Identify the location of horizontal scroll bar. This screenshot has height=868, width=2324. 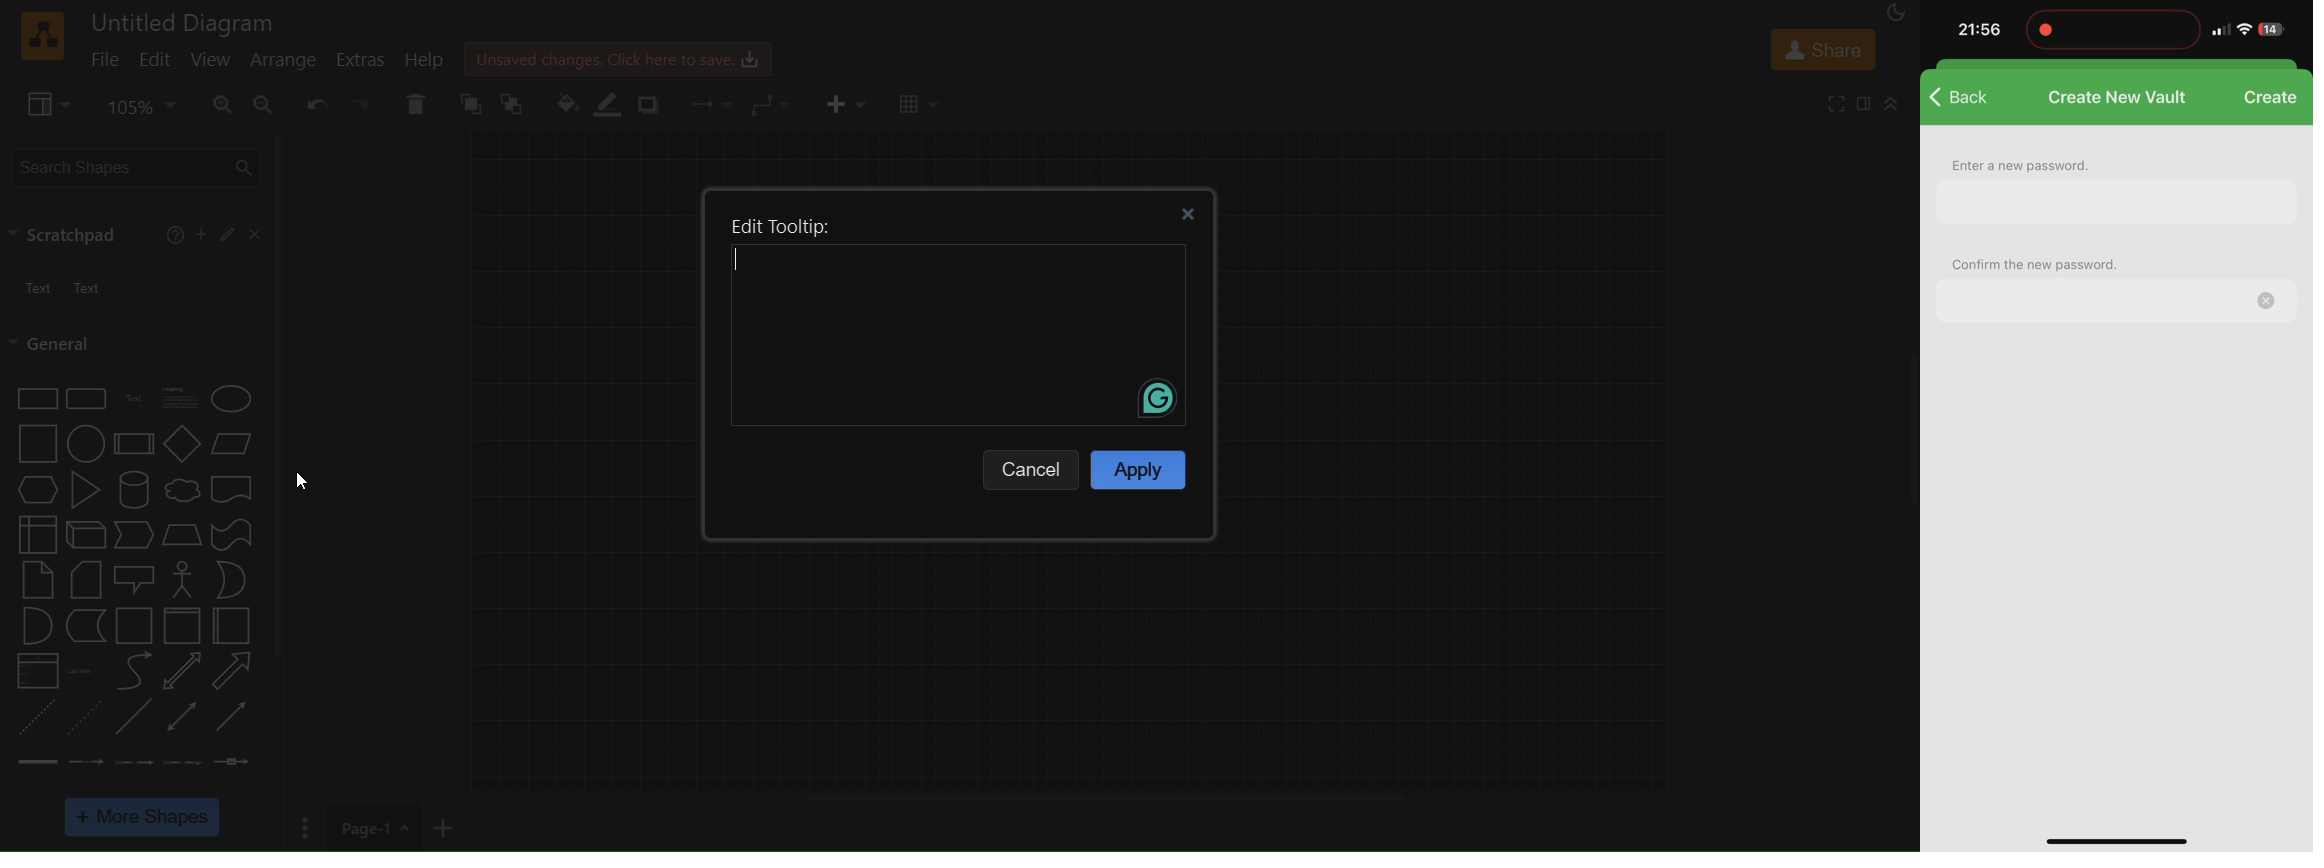
(1104, 797).